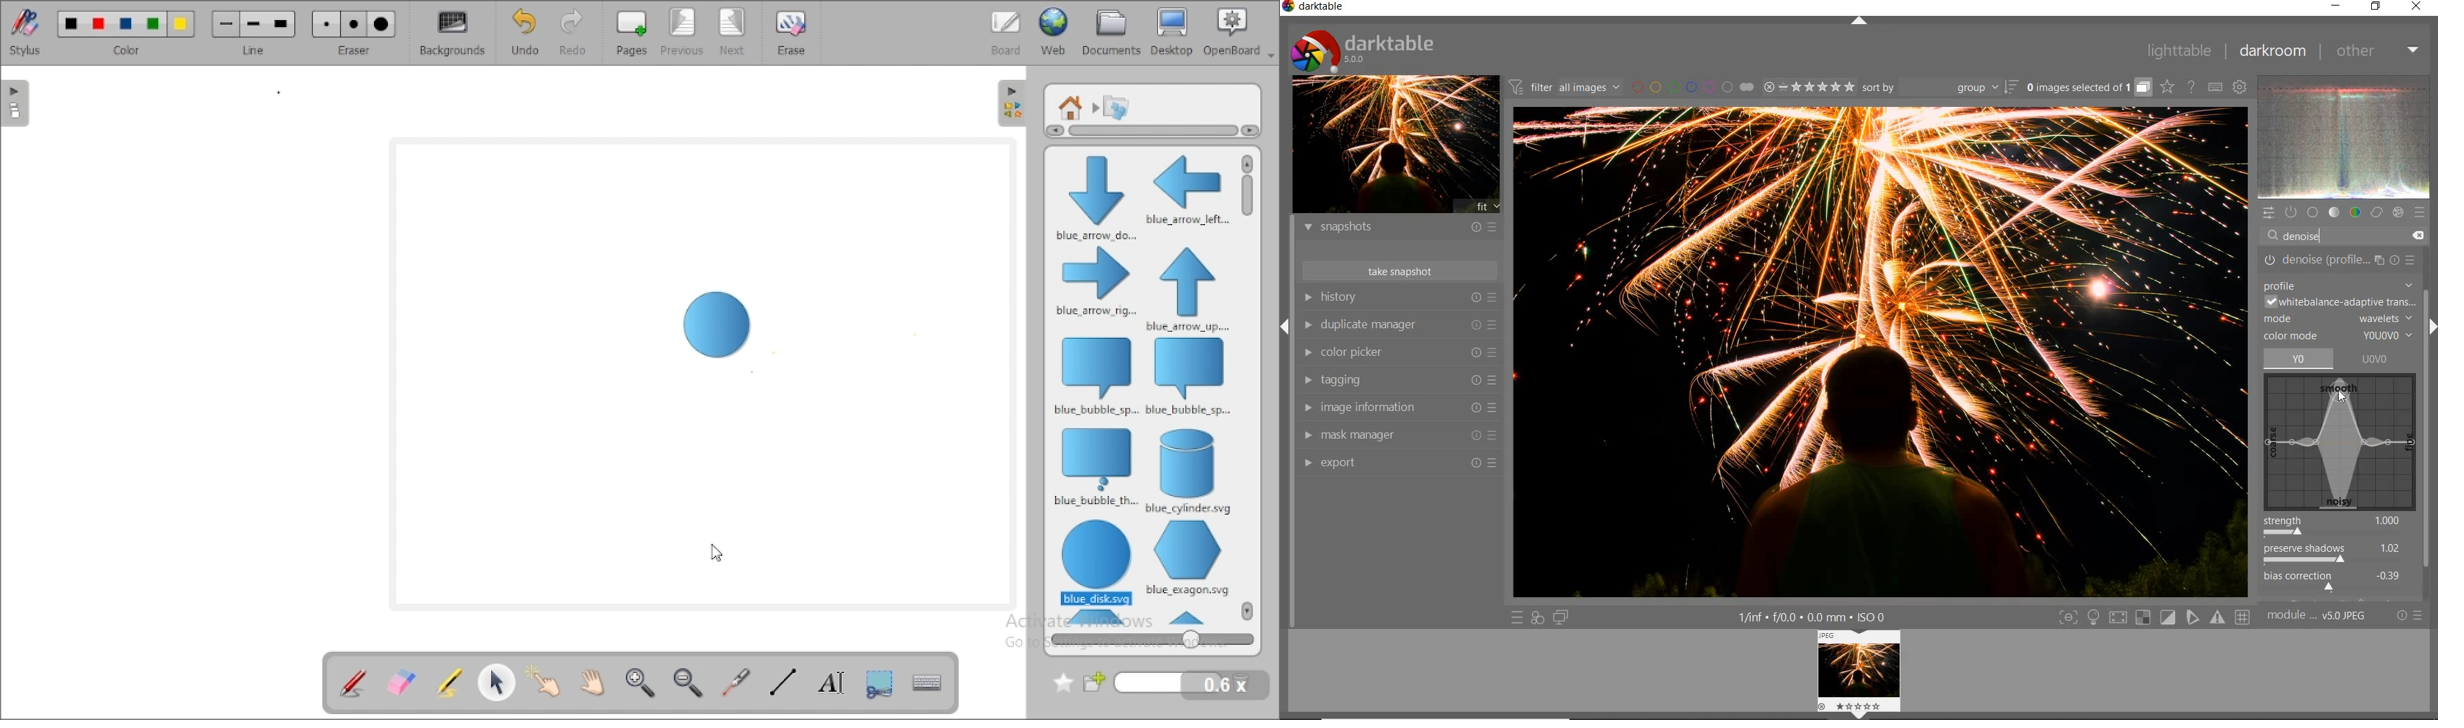 The height and width of the screenshot is (728, 2464). What do you see at coordinates (2316, 616) in the screenshot?
I see `module..v50JPEG` at bounding box center [2316, 616].